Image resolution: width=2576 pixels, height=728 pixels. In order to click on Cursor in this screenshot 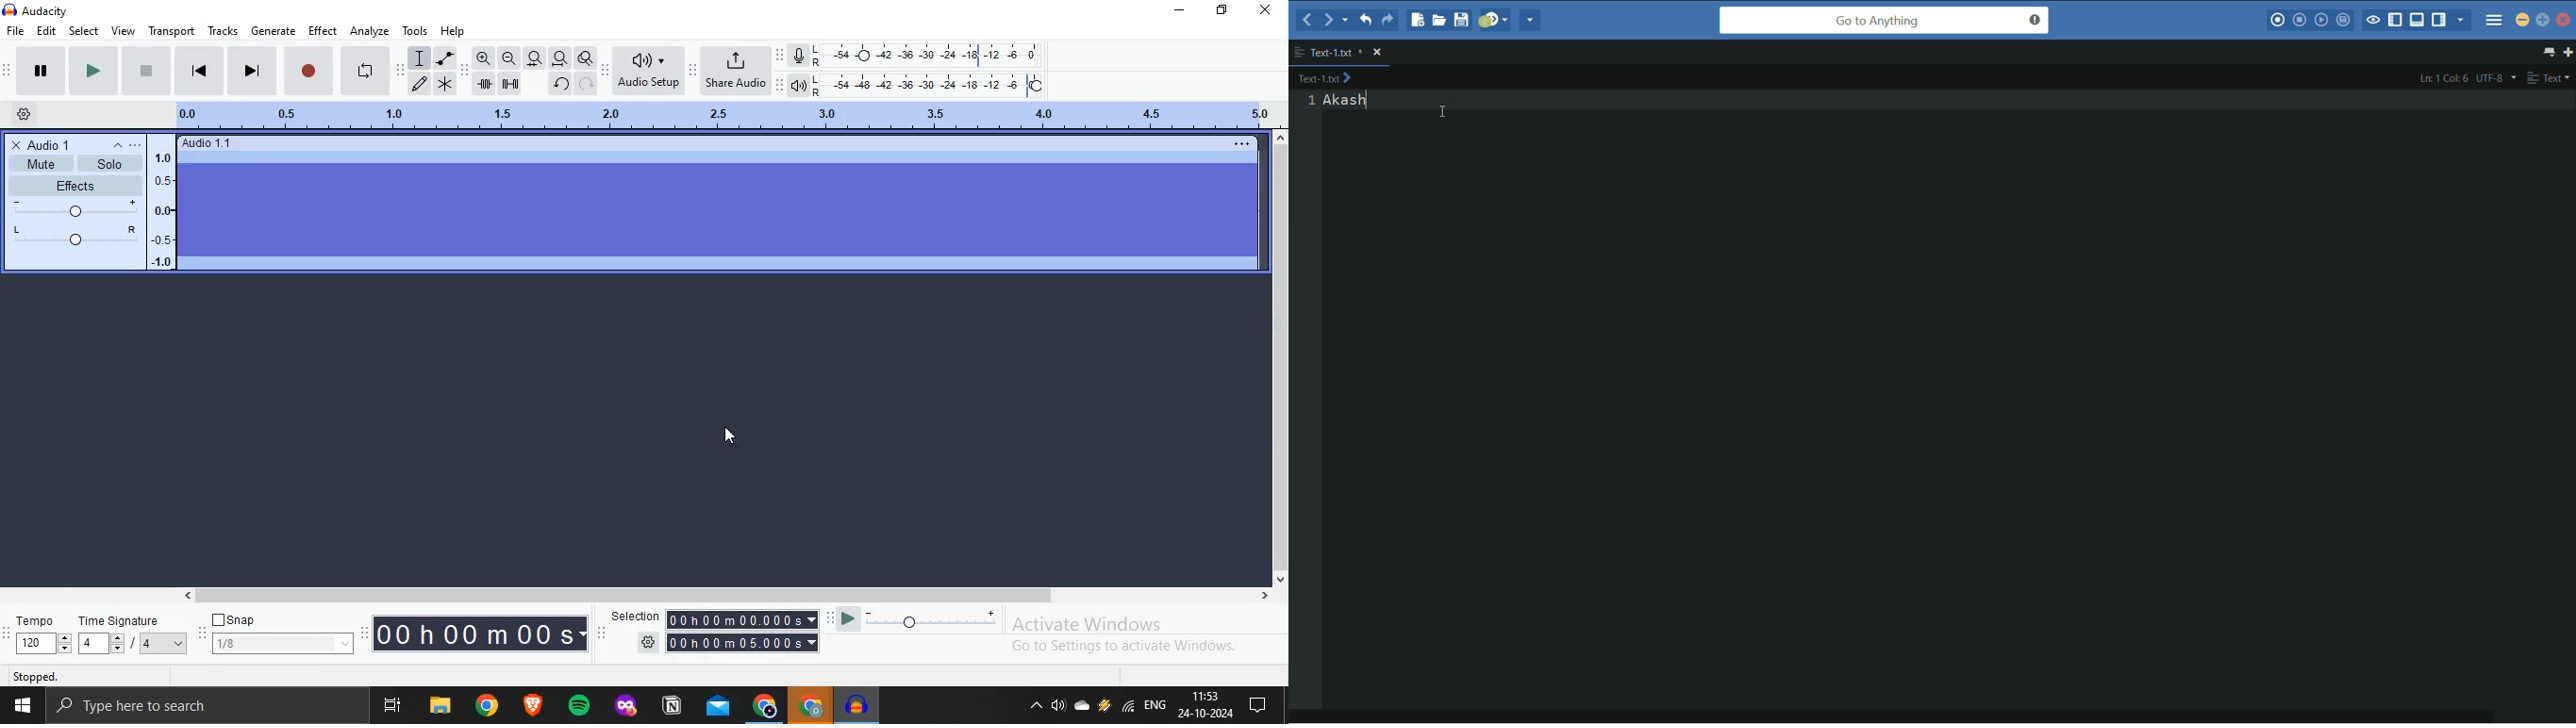, I will do `click(729, 440)`.